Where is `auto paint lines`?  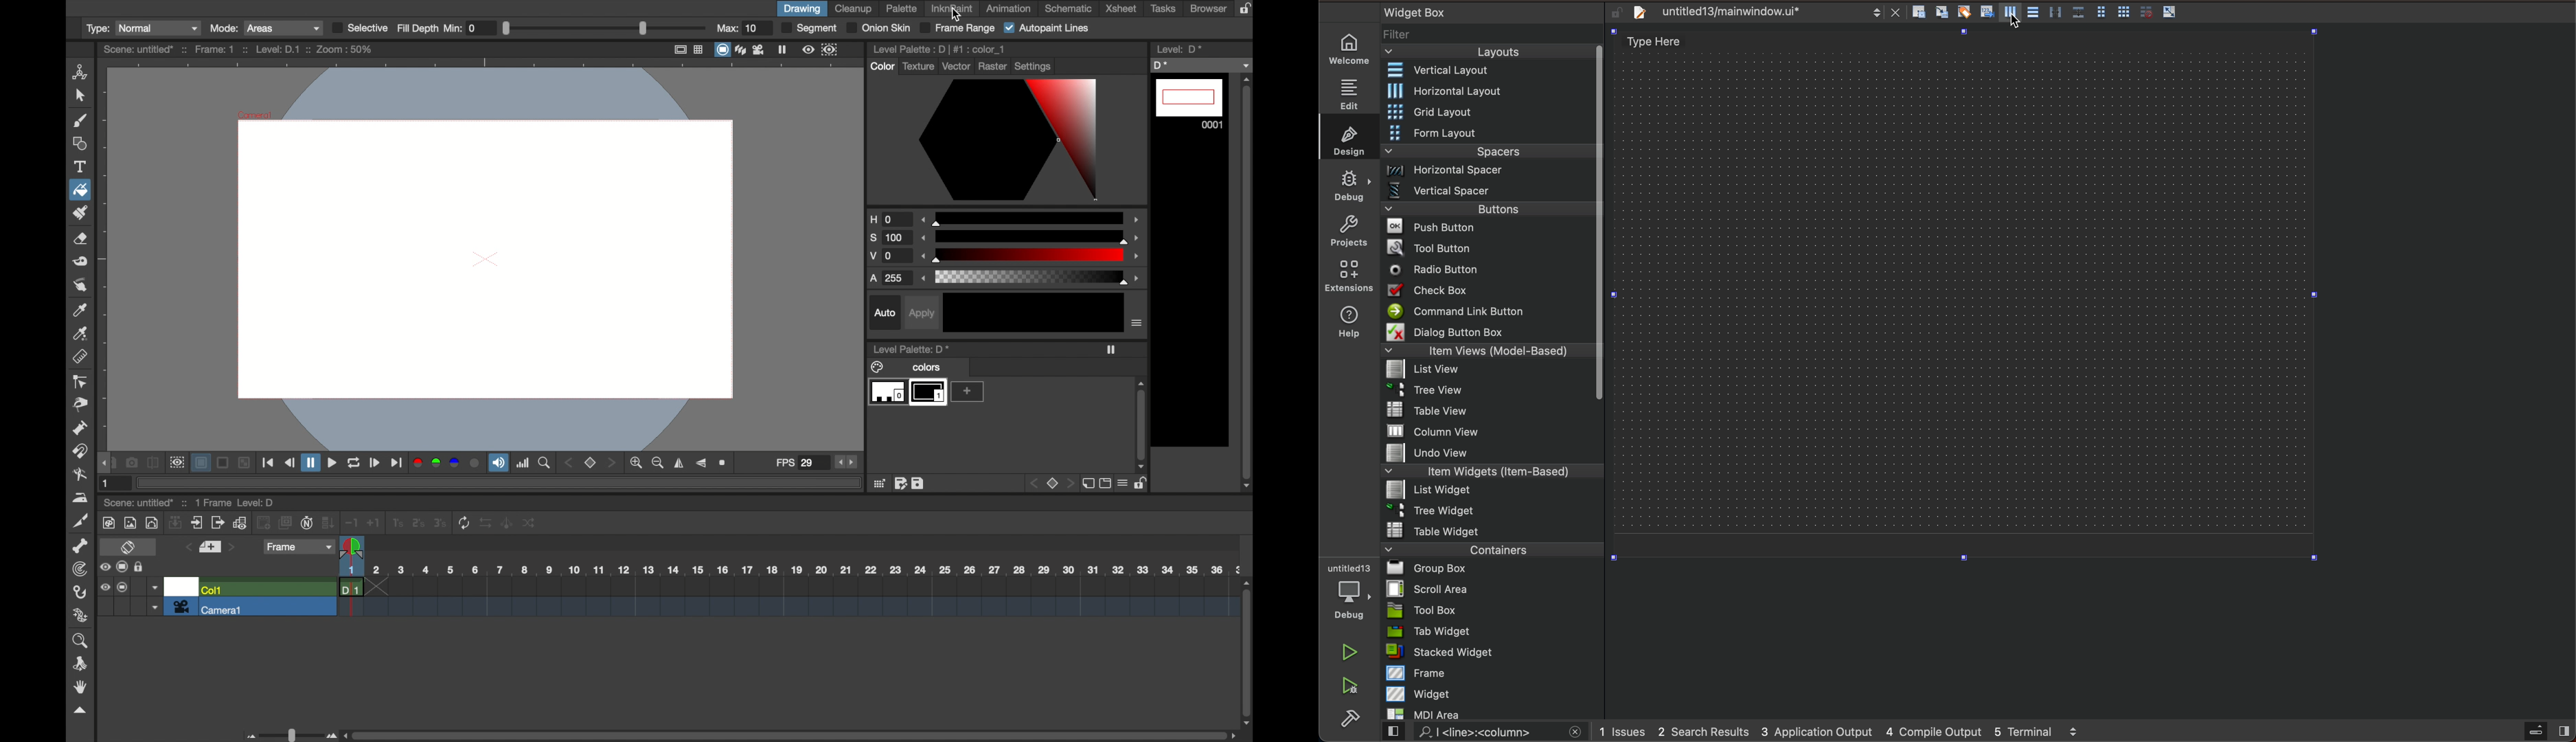
auto paint lines is located at coordinates (1047, 28).